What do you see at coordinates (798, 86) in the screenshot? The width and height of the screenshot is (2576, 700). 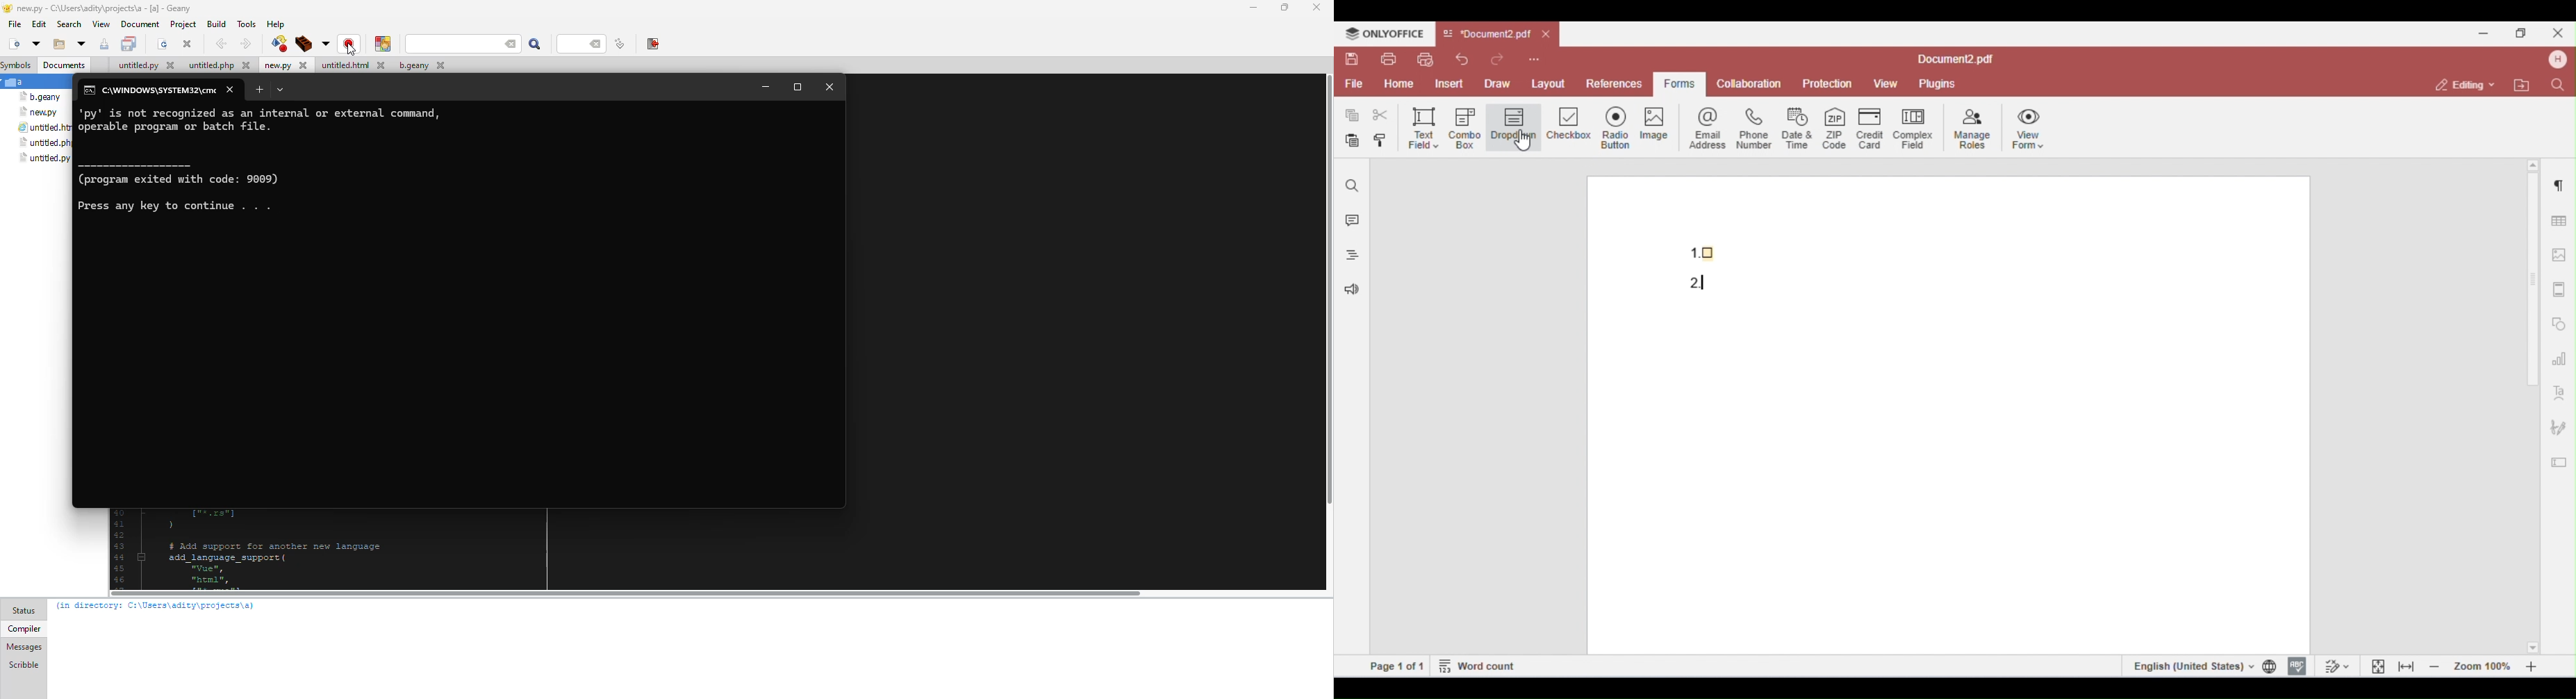 I see `maximize` at bounding box center [798, 86].